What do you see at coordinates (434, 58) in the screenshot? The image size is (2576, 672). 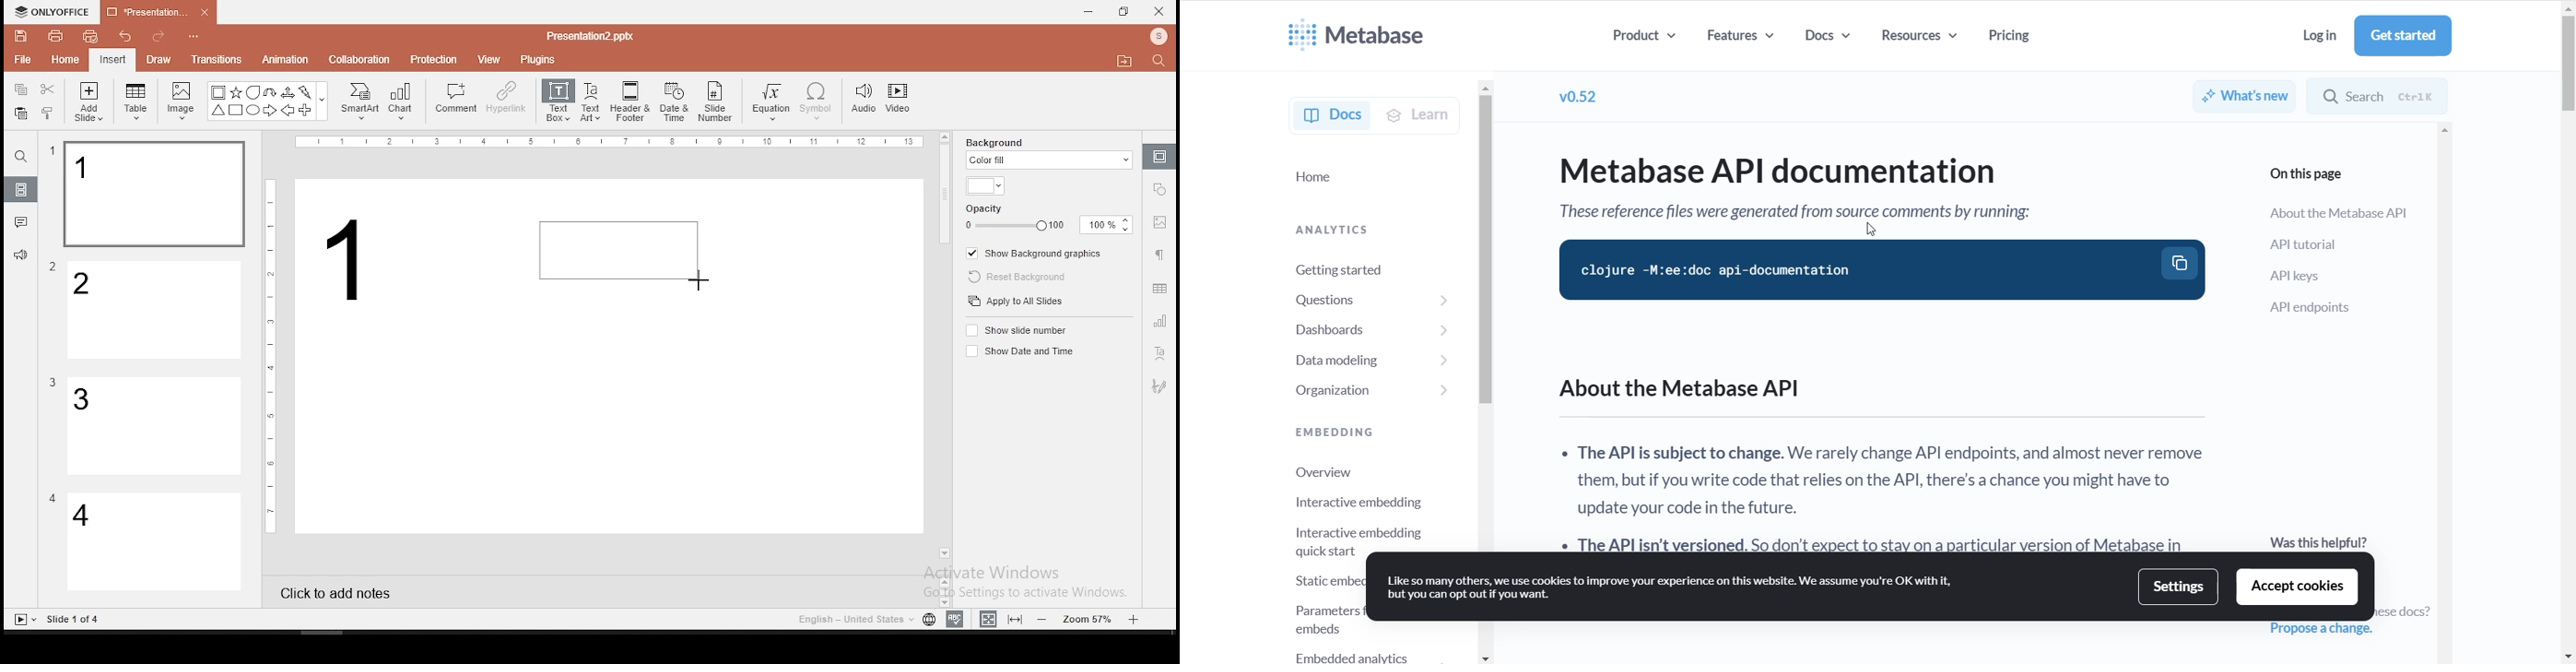 I see `protection` at bounding box center [434, 58].